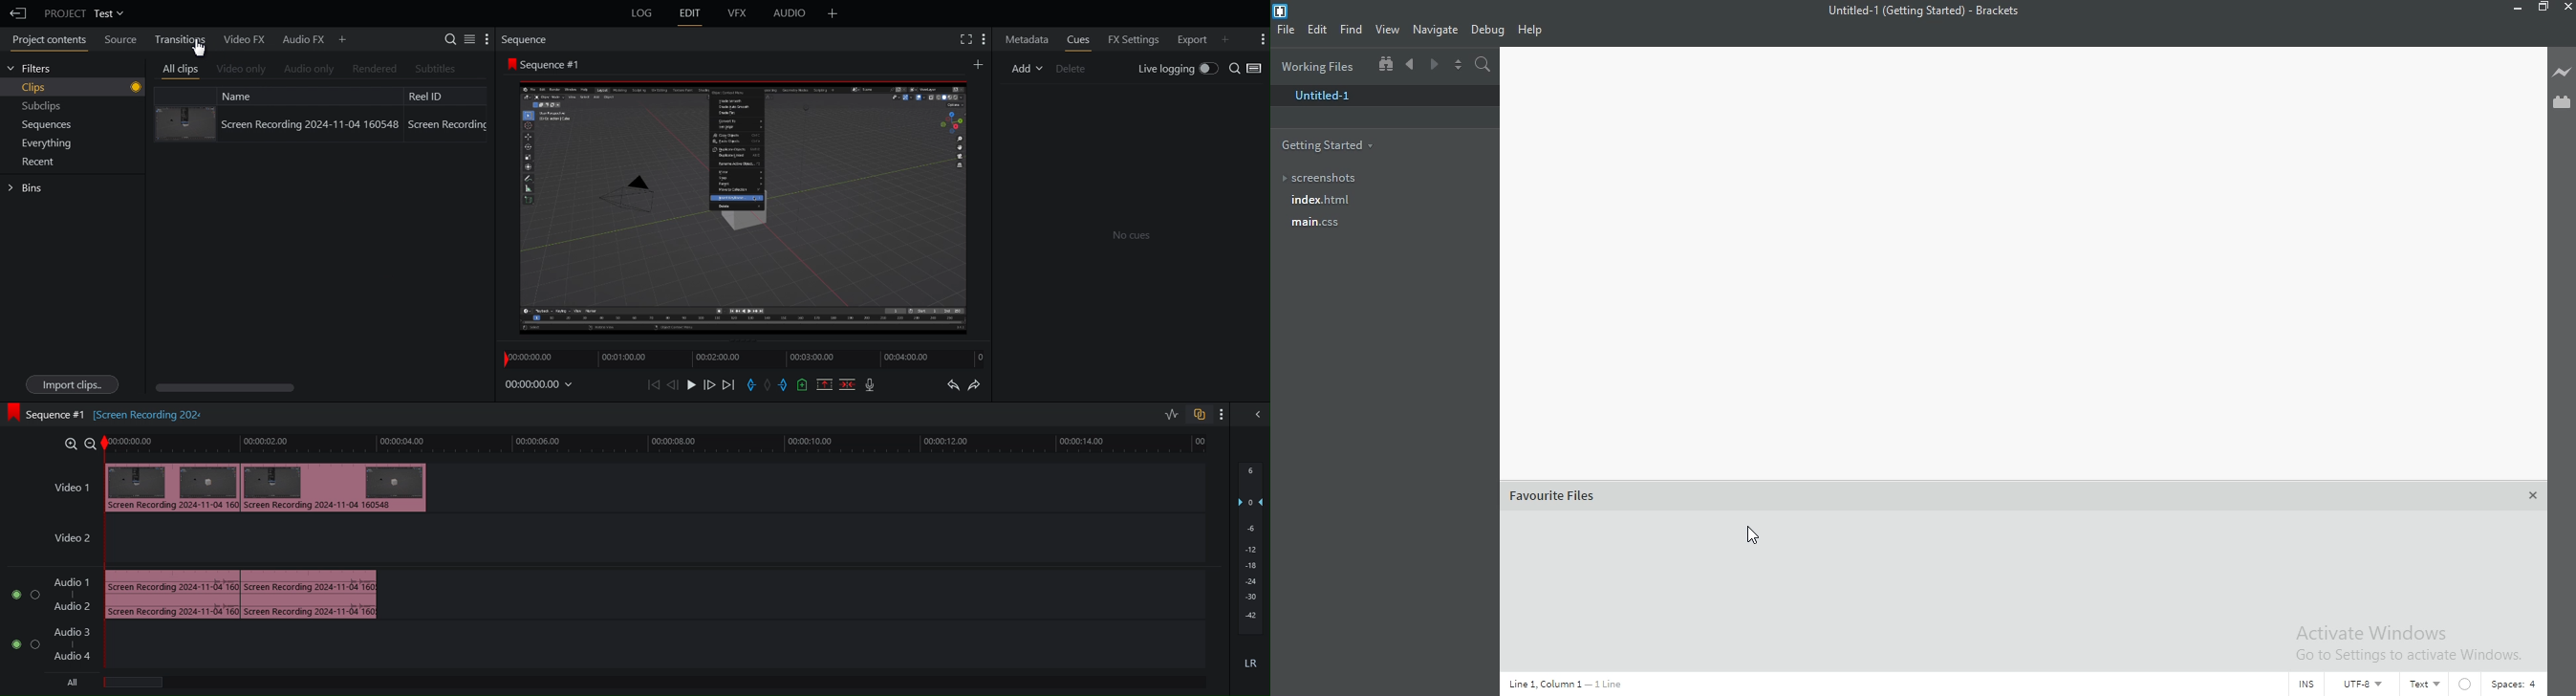 This screenshot has width=2576, height=700. What do you see at coordinates (1027, 39) in the screenshot?
I see `Metadata` at bounding box center [1027, 39].